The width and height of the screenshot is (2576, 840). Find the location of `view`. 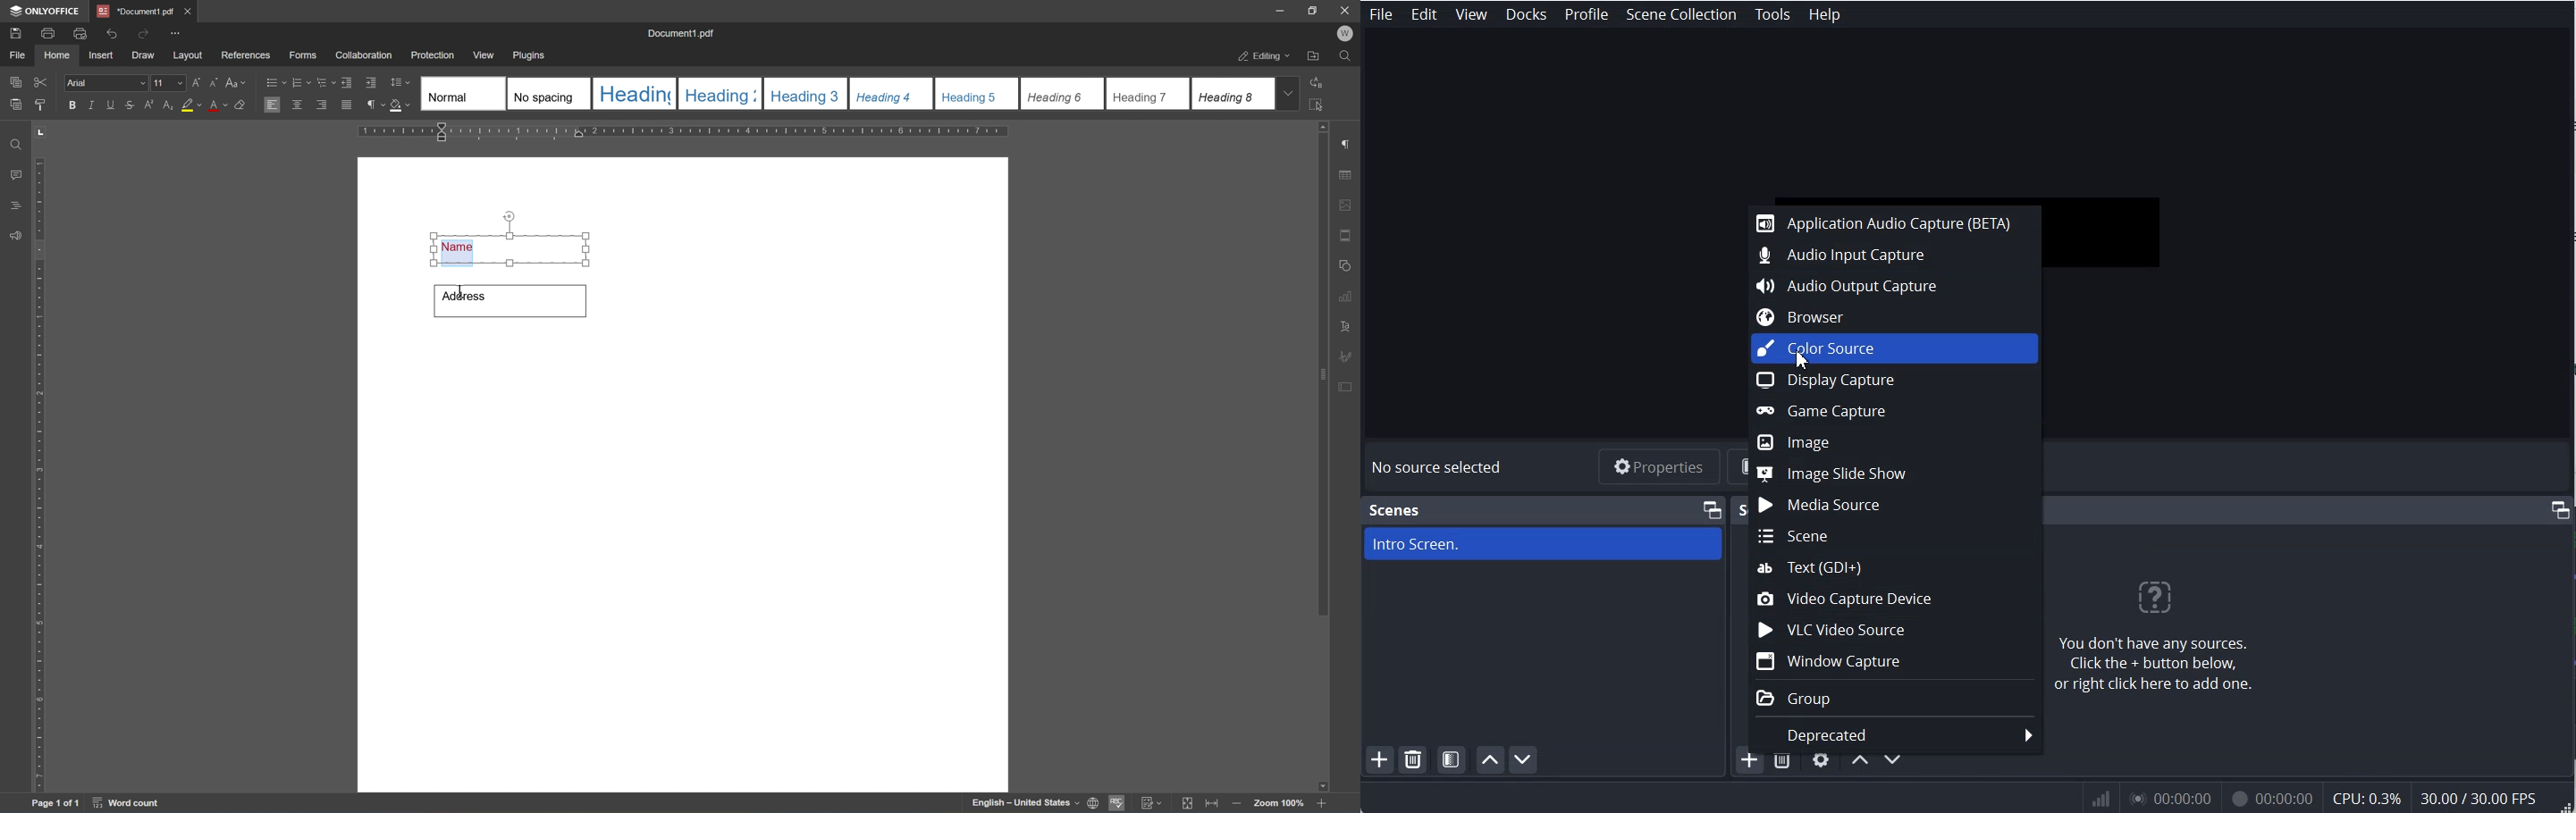

view is located at coordinates (486, 54).